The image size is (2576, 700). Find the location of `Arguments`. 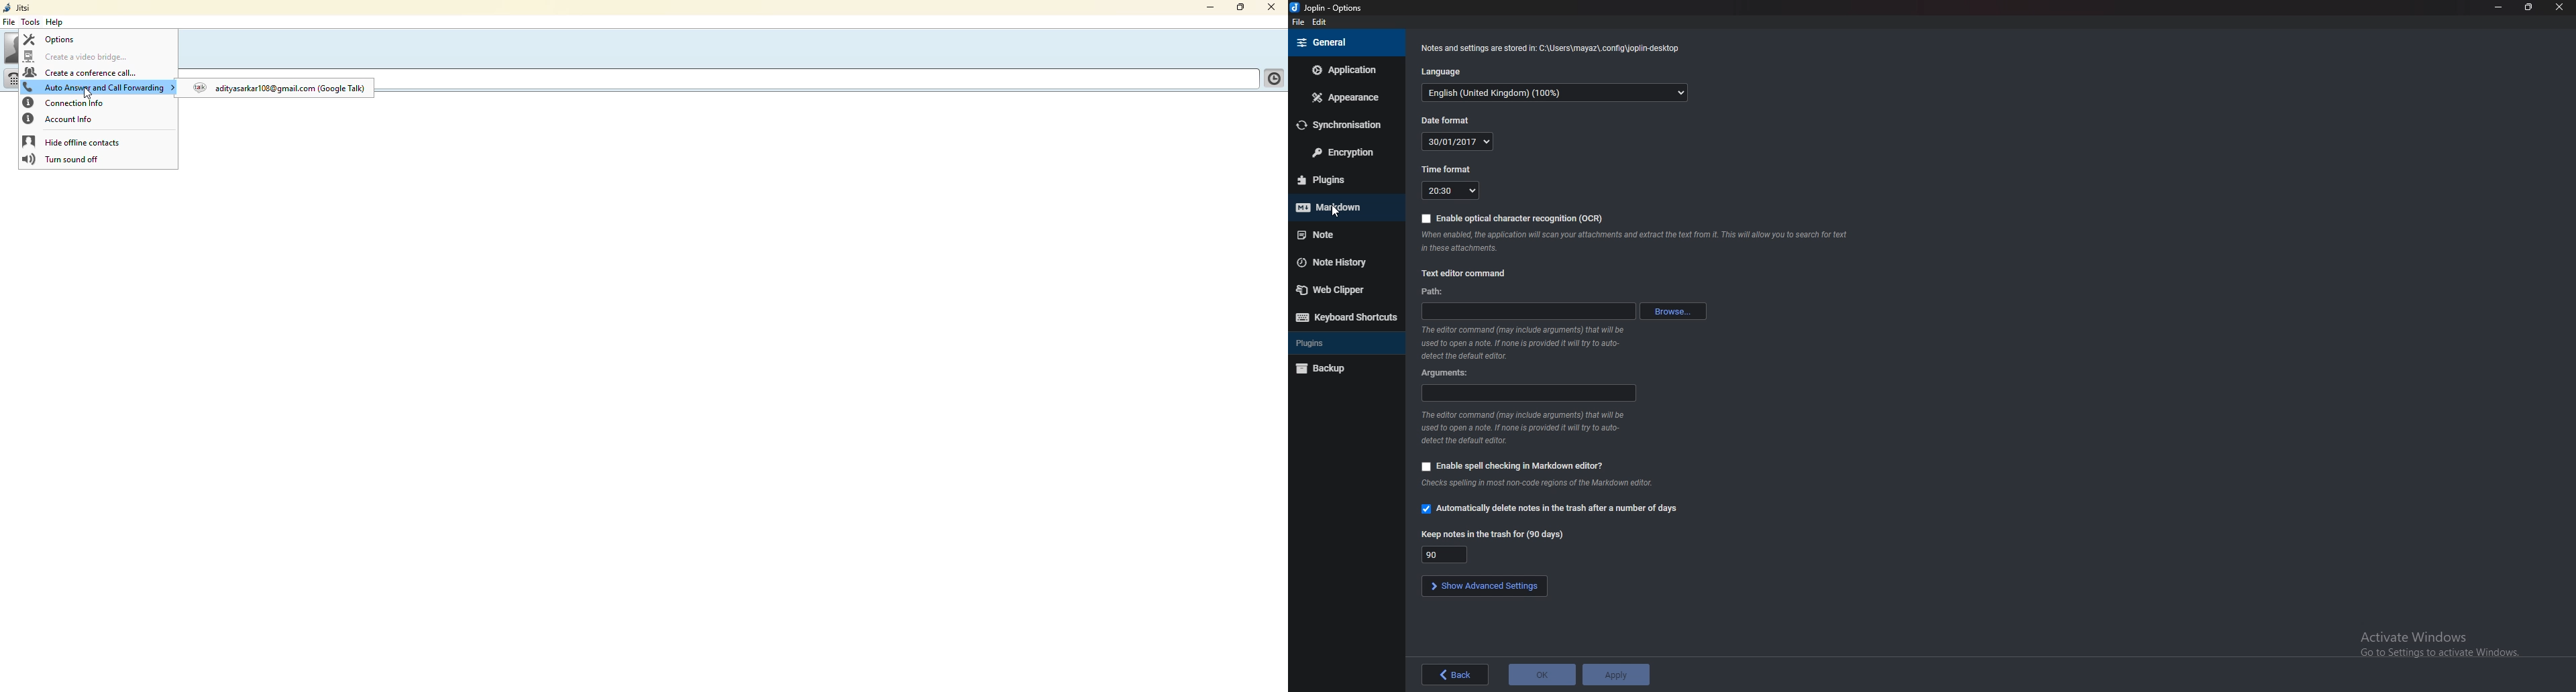

Arguments is located at coordinates (1529, 392).